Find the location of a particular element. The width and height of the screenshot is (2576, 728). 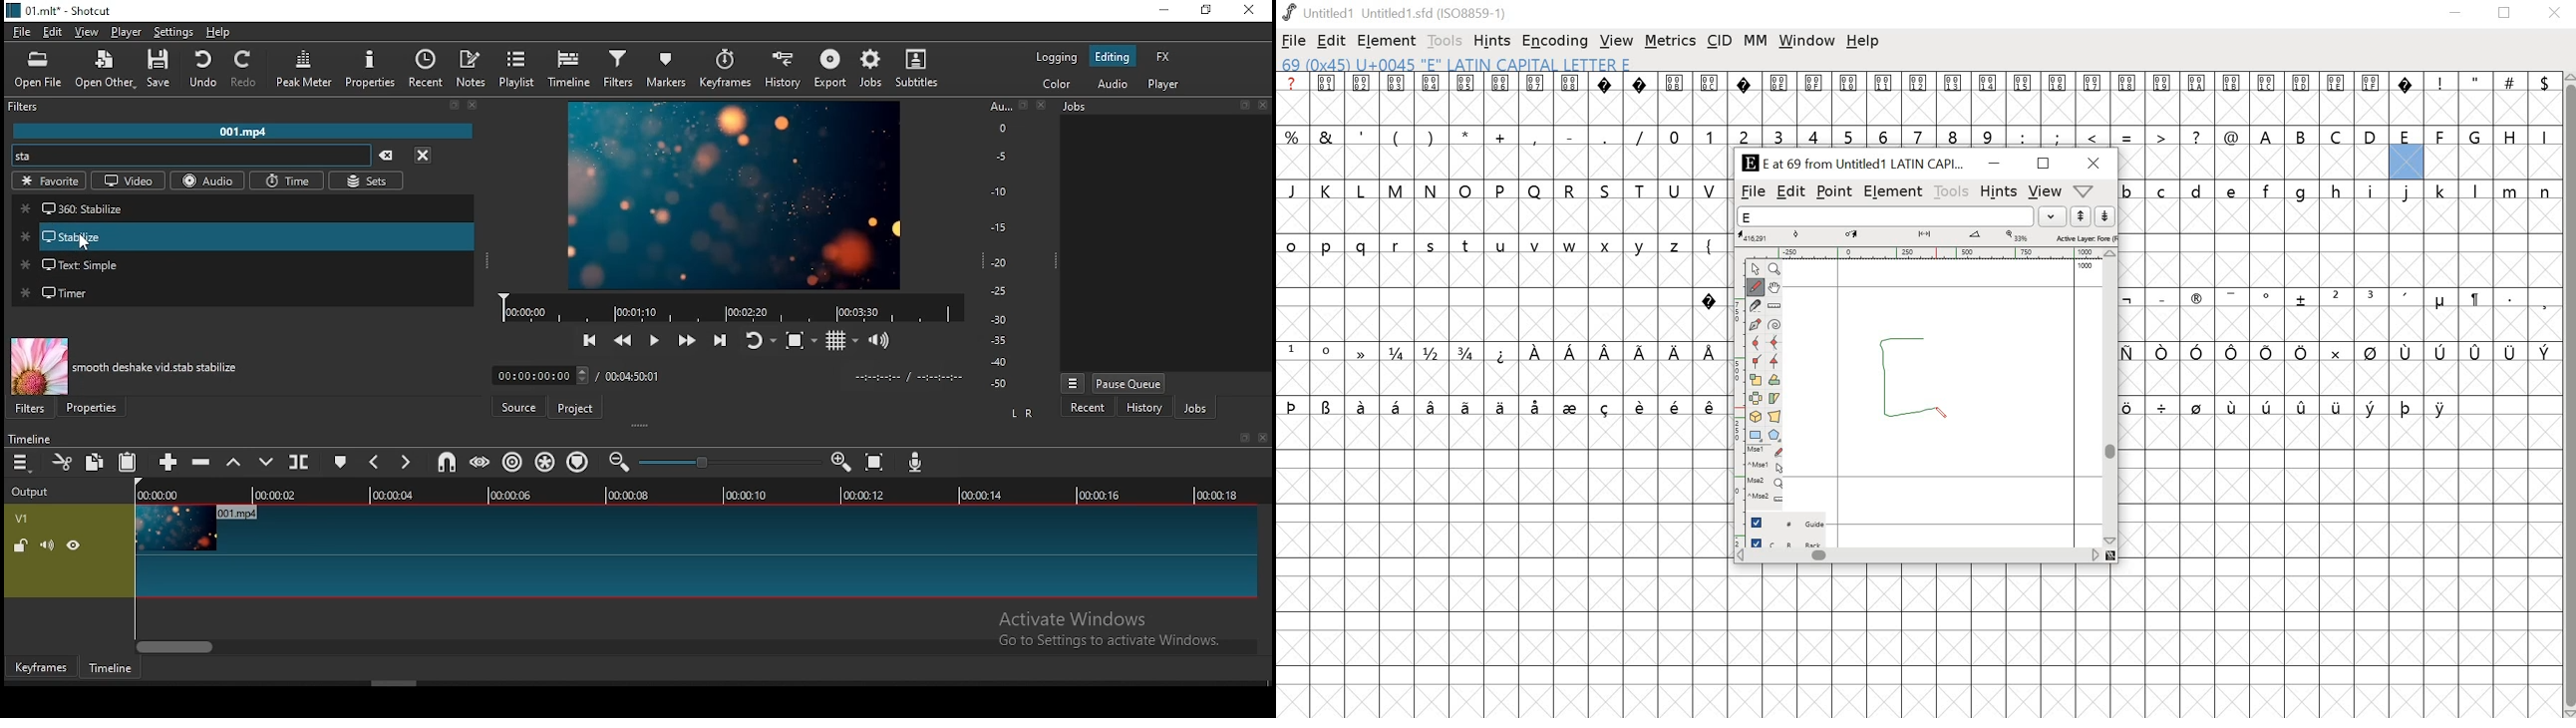

PEN is located at coordinates (1942, 412).